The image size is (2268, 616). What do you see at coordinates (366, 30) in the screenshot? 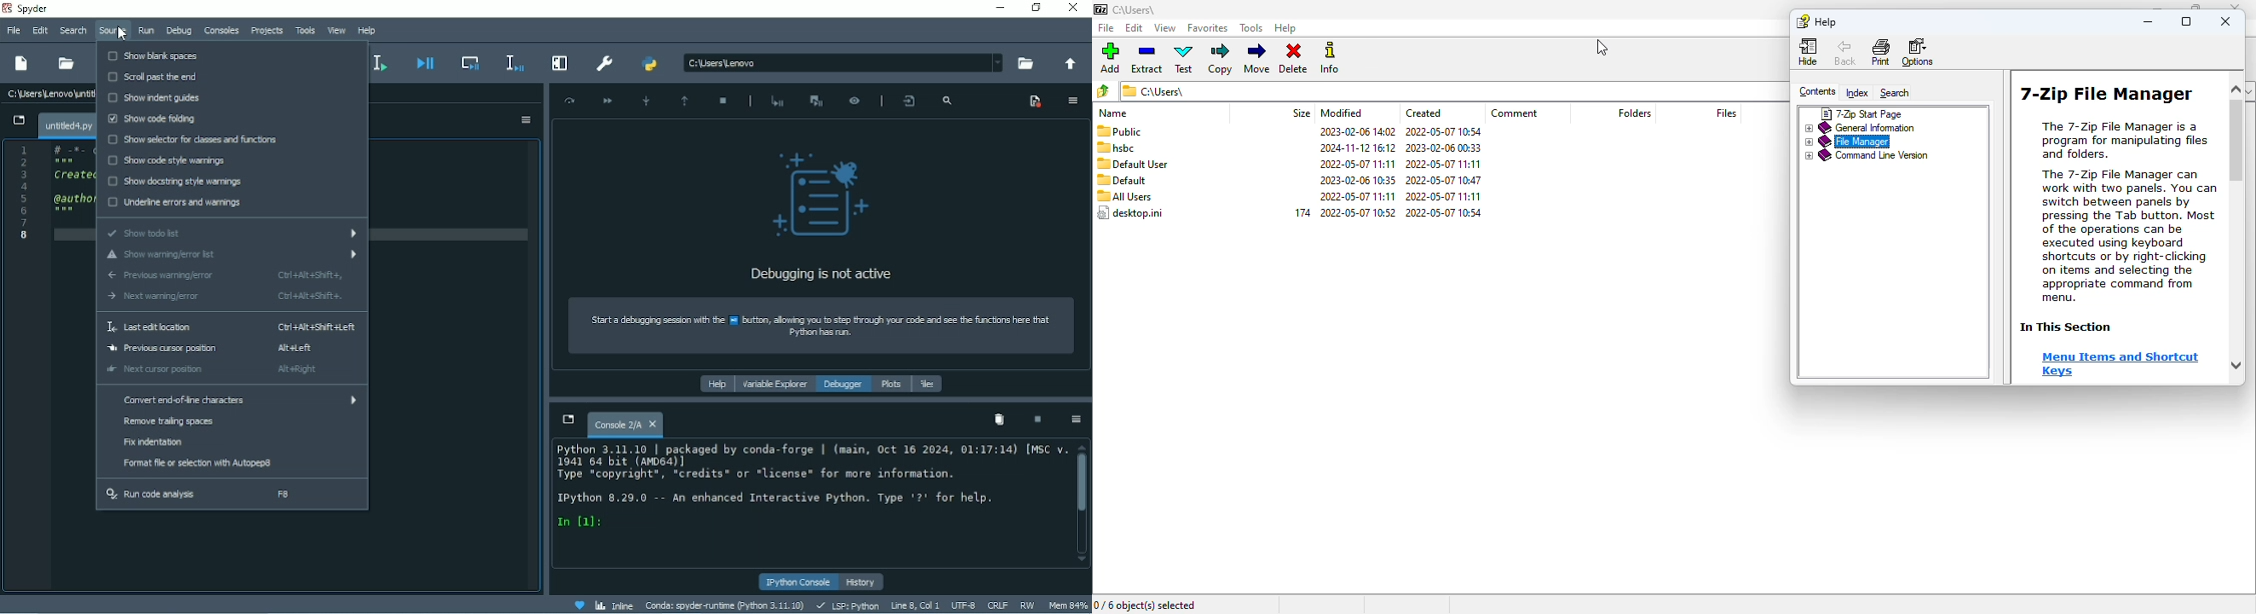
I see `Help` at bounding box center [366, 30].